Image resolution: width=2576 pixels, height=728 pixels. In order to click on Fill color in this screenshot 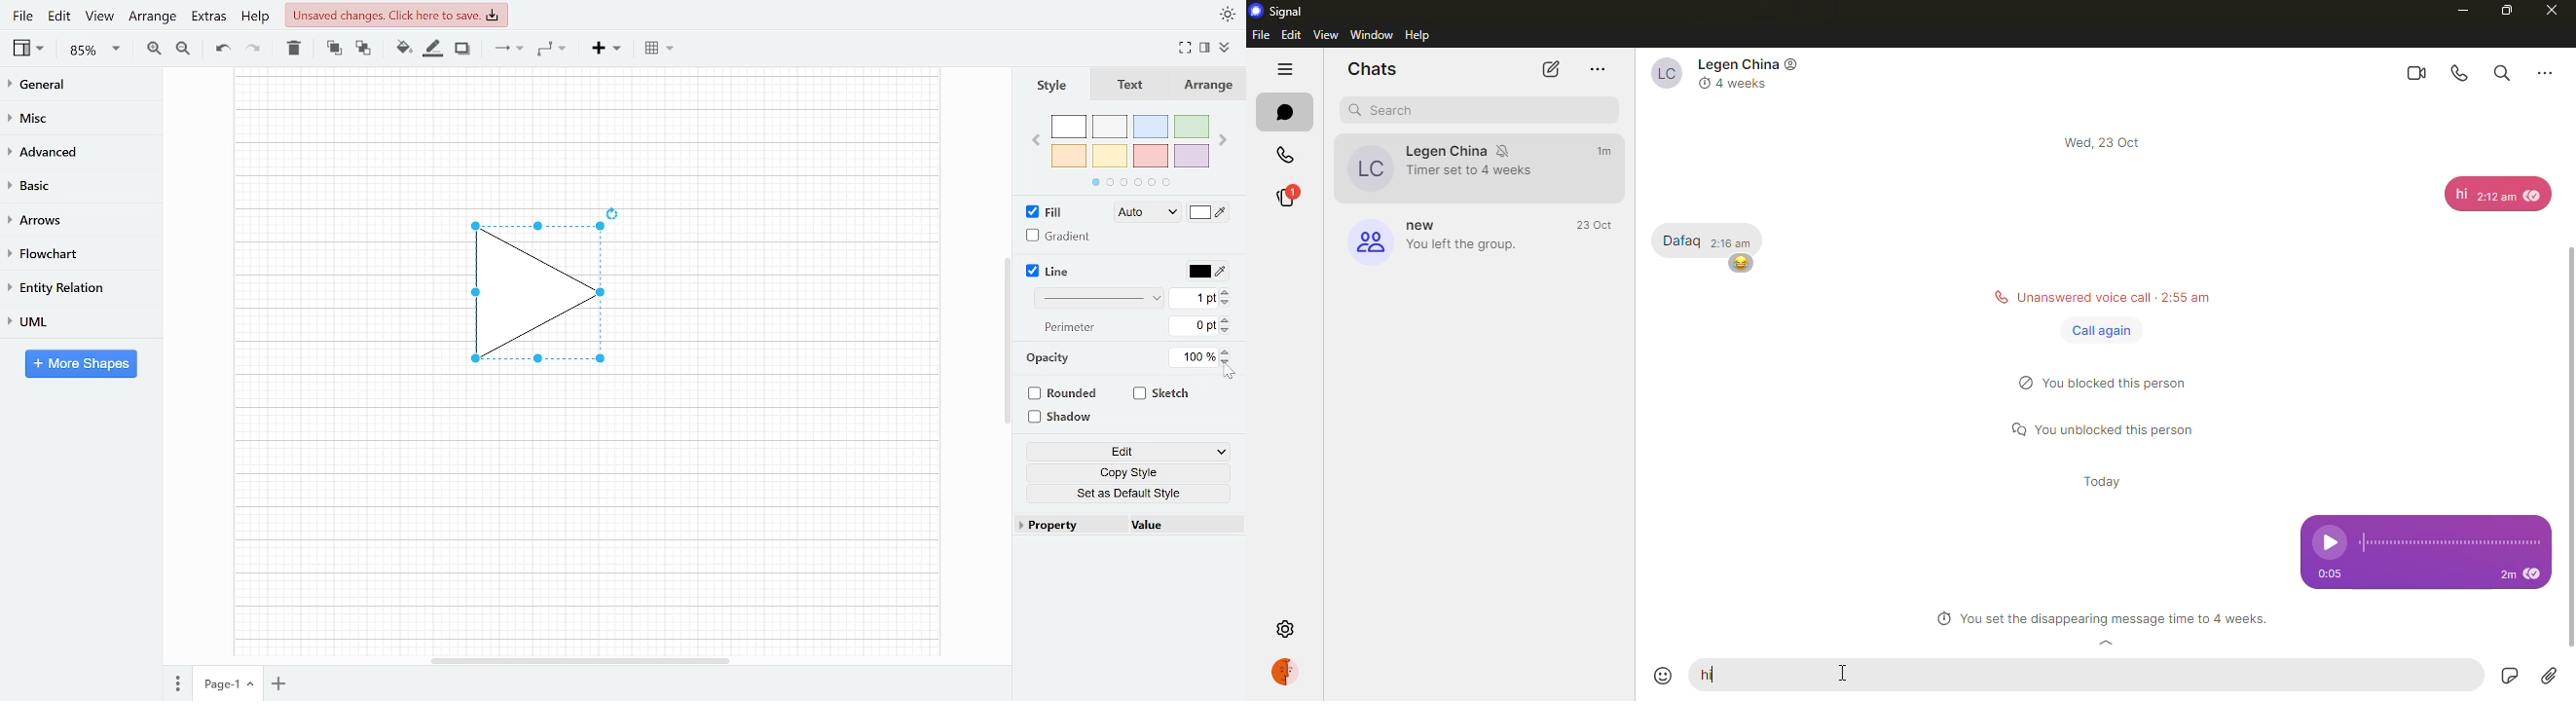, I will do `click(1209, 214)`.